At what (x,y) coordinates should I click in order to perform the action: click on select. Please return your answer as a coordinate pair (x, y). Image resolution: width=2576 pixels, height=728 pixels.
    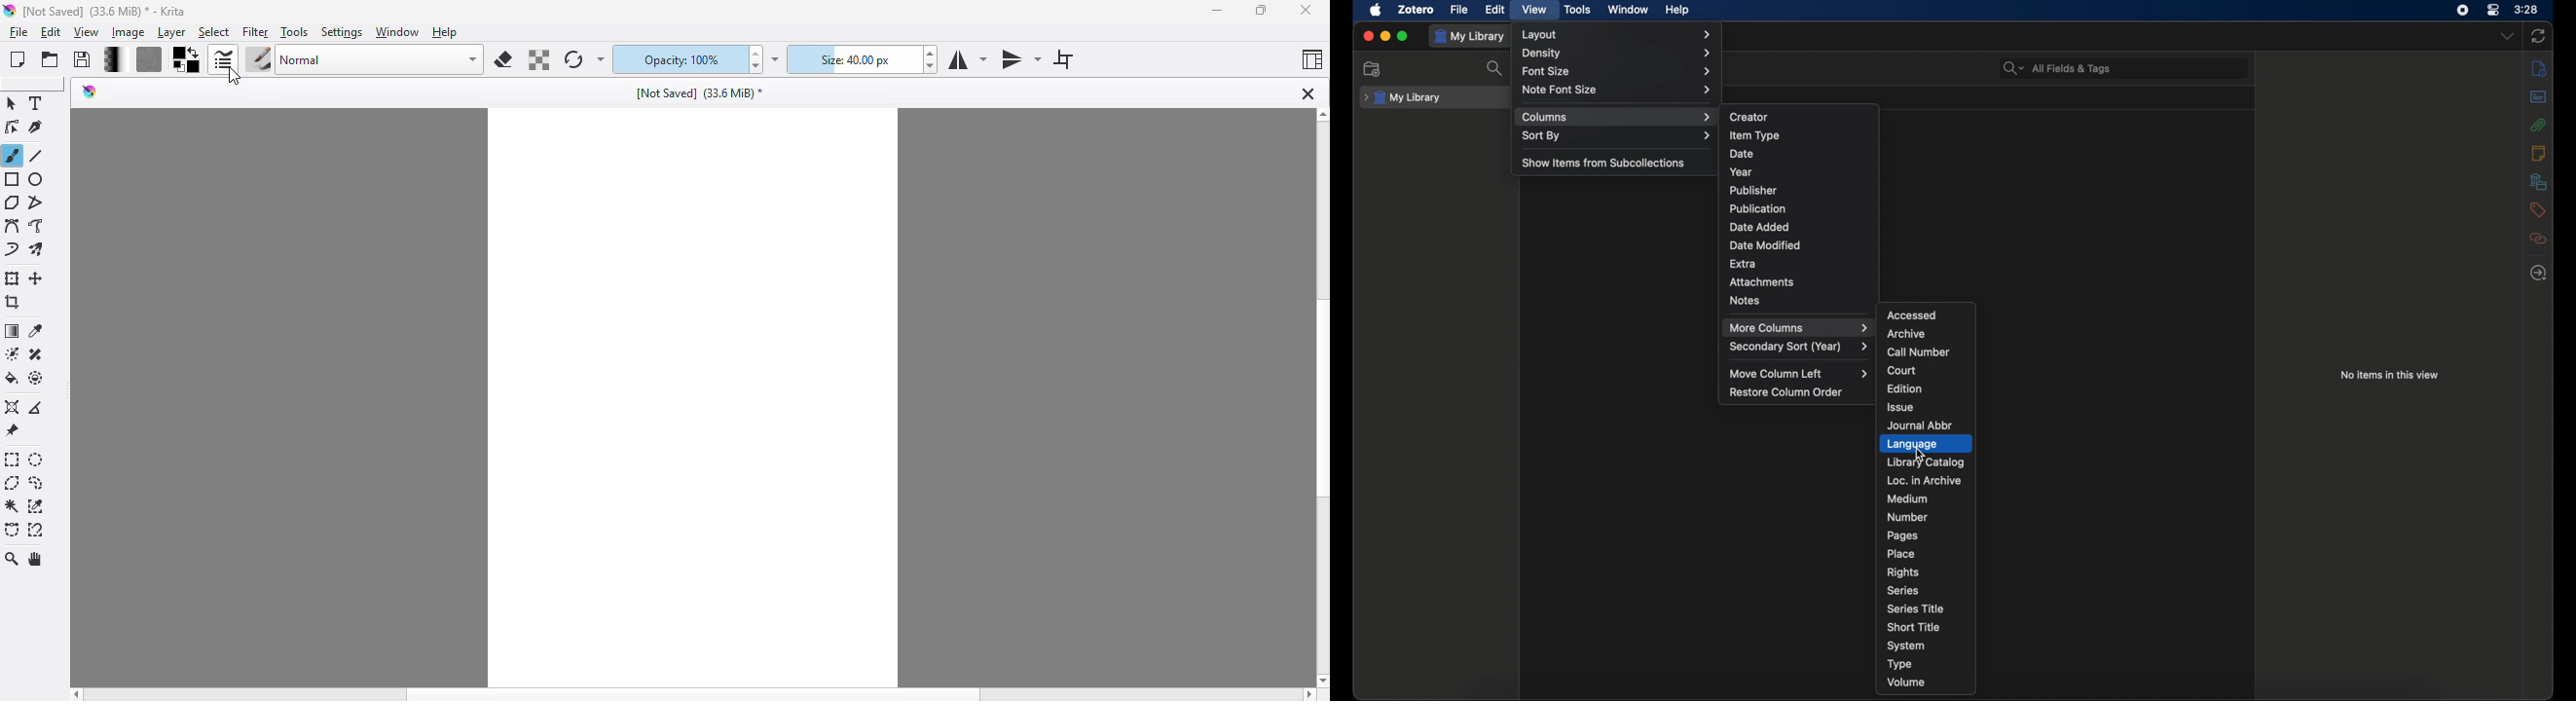
    Looking at the image, I should click on (214, 33).